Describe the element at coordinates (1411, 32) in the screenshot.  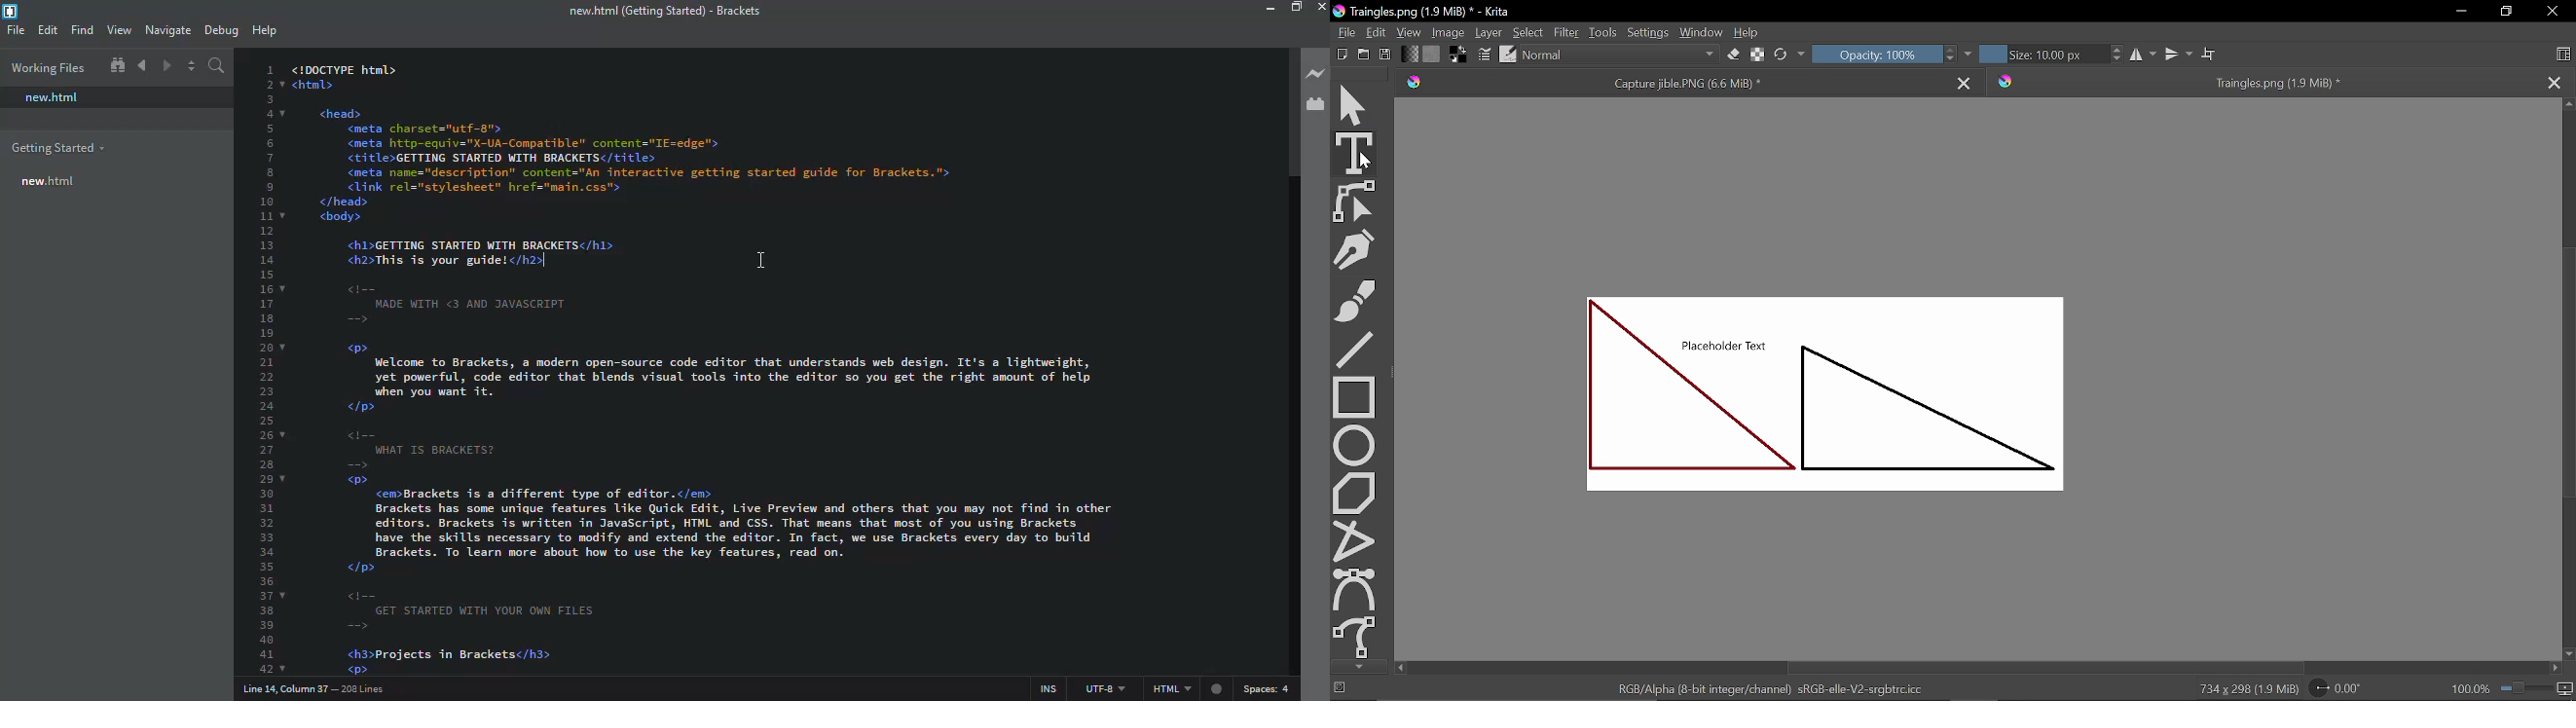
I see `View` at that location.